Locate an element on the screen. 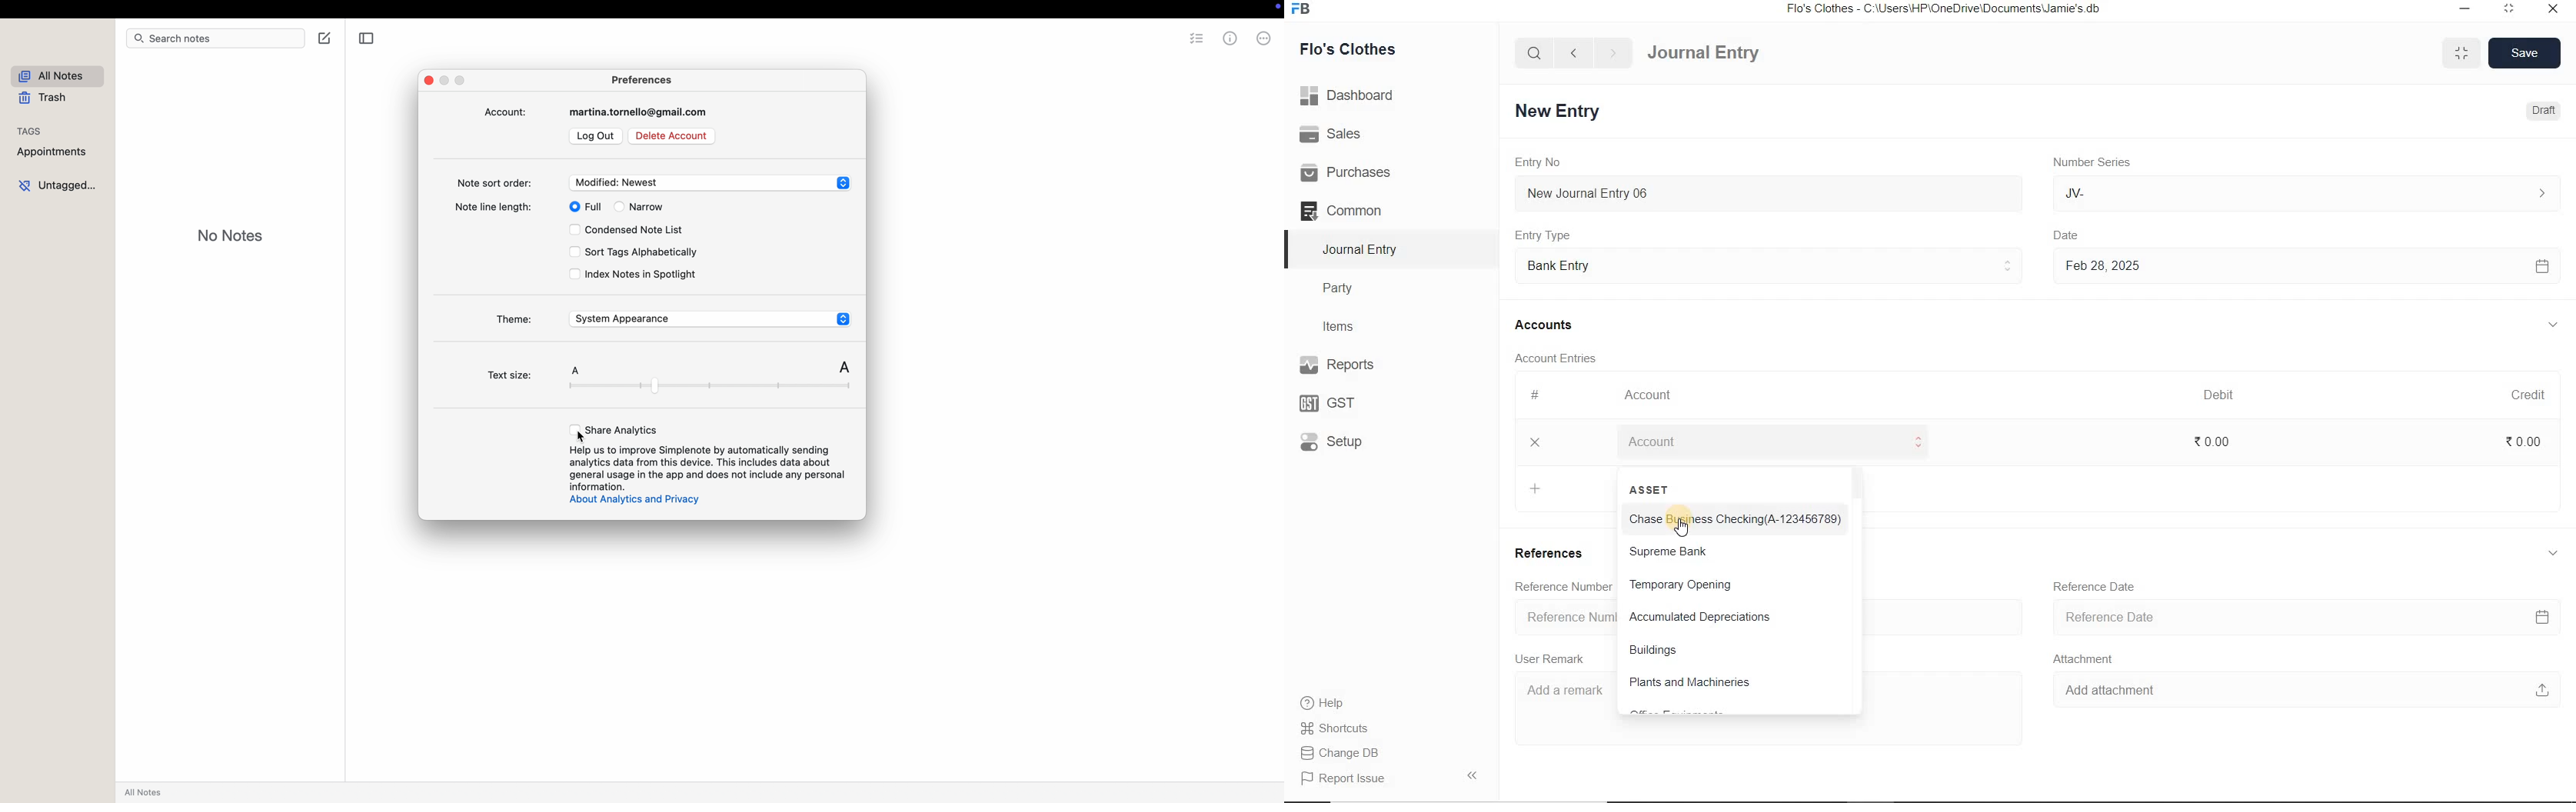 Image resolution: width=2576 pixels, height=812 pixels. User Remark is located at coordinates (1557, 661).